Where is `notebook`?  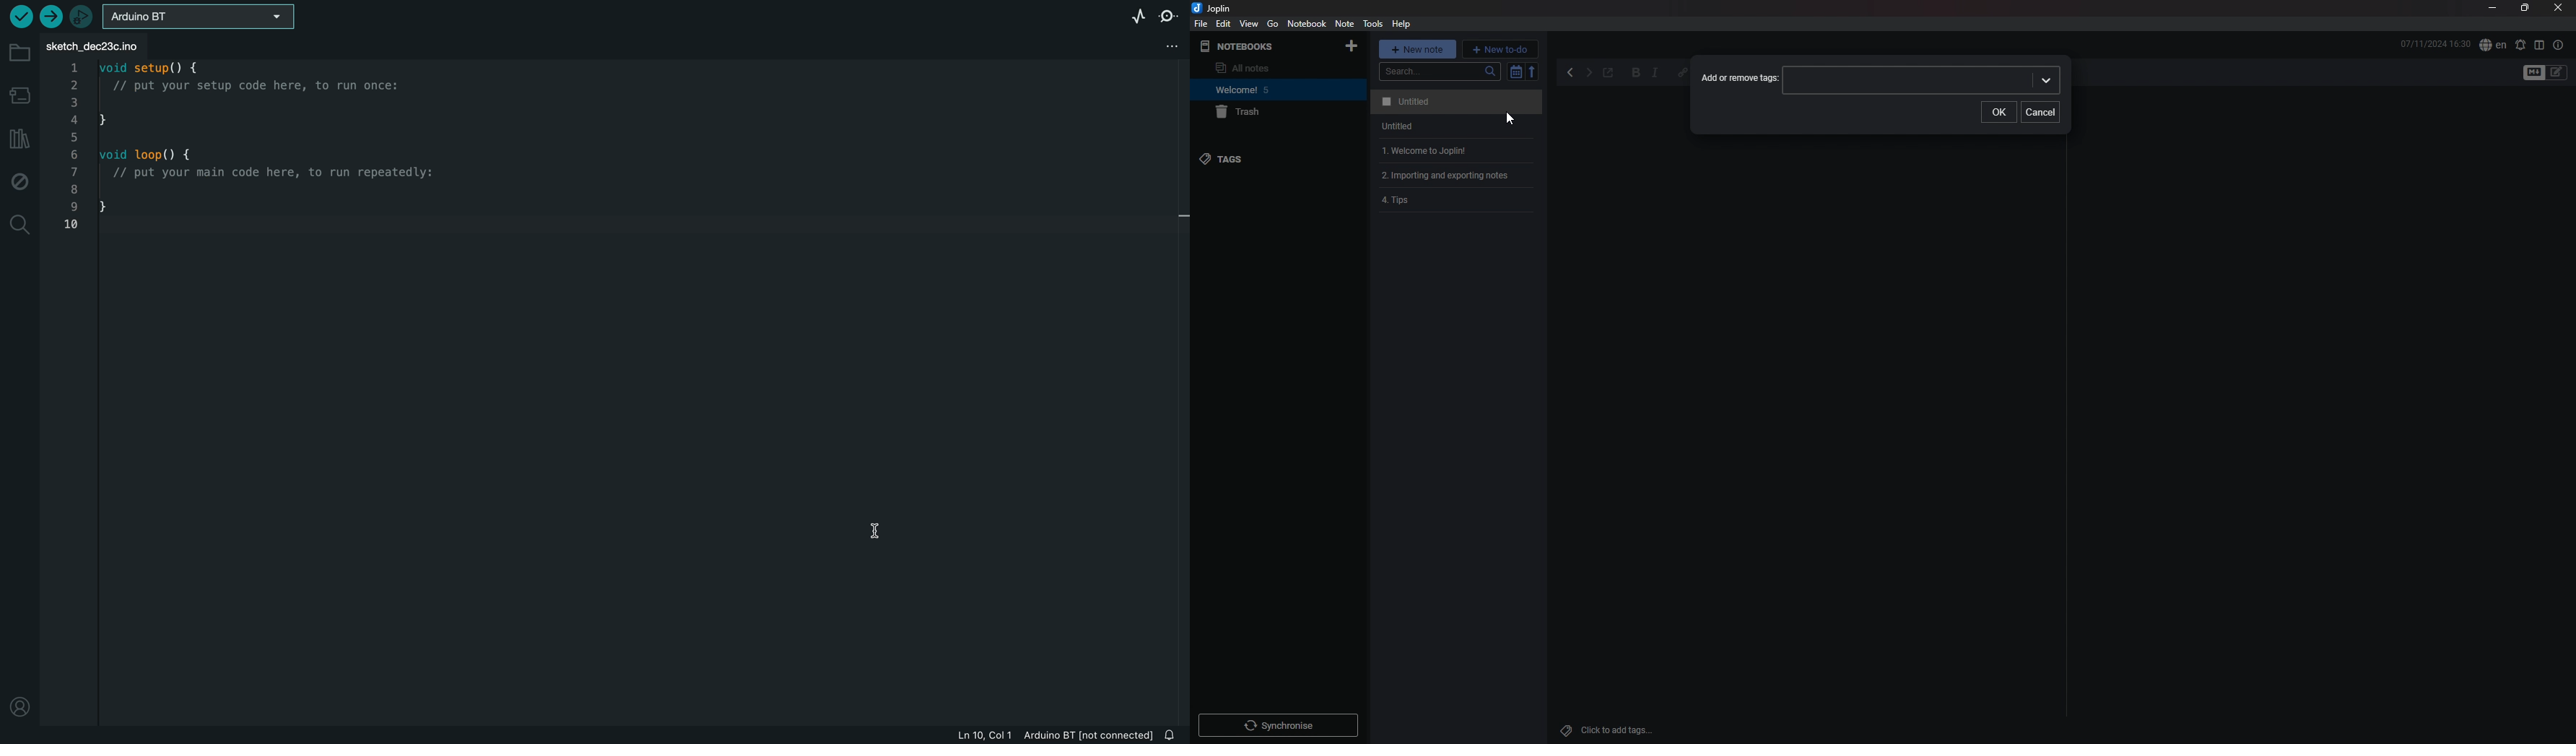 notebook is located at coordinates (1307, 24).